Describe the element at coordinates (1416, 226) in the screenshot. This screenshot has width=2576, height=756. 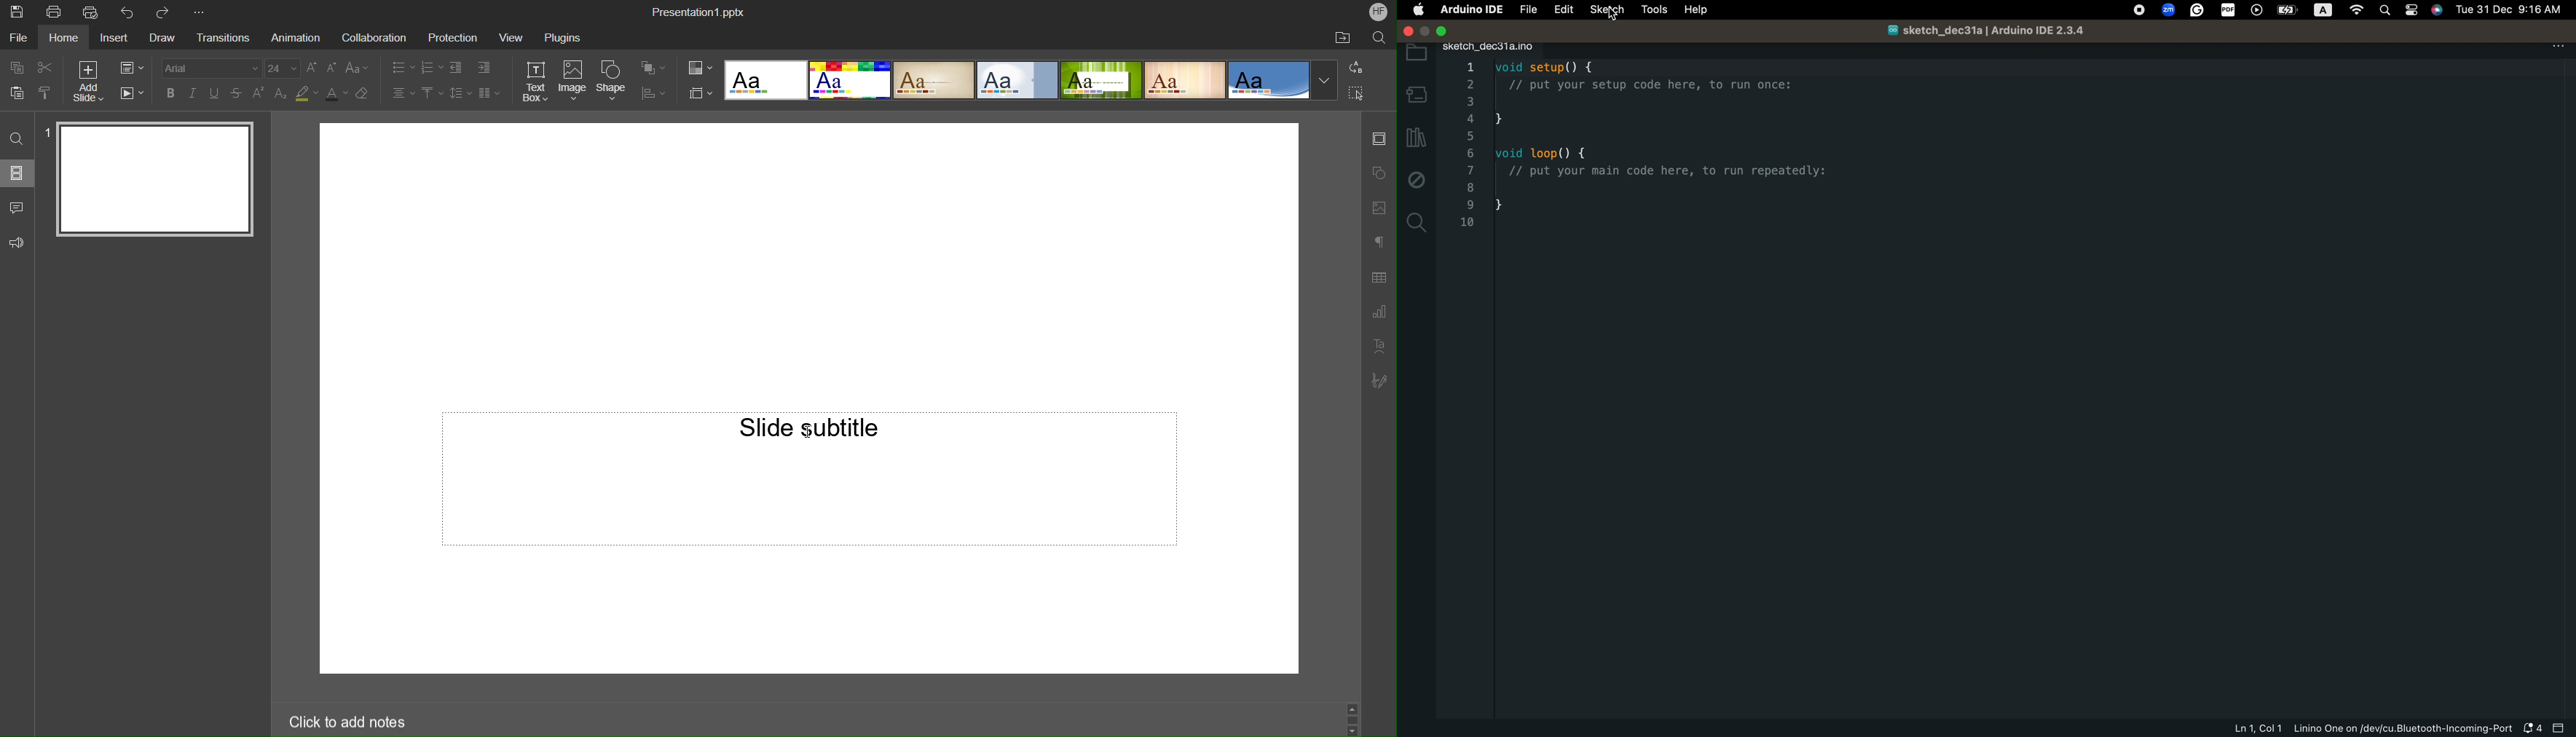
I see `search` at that location.